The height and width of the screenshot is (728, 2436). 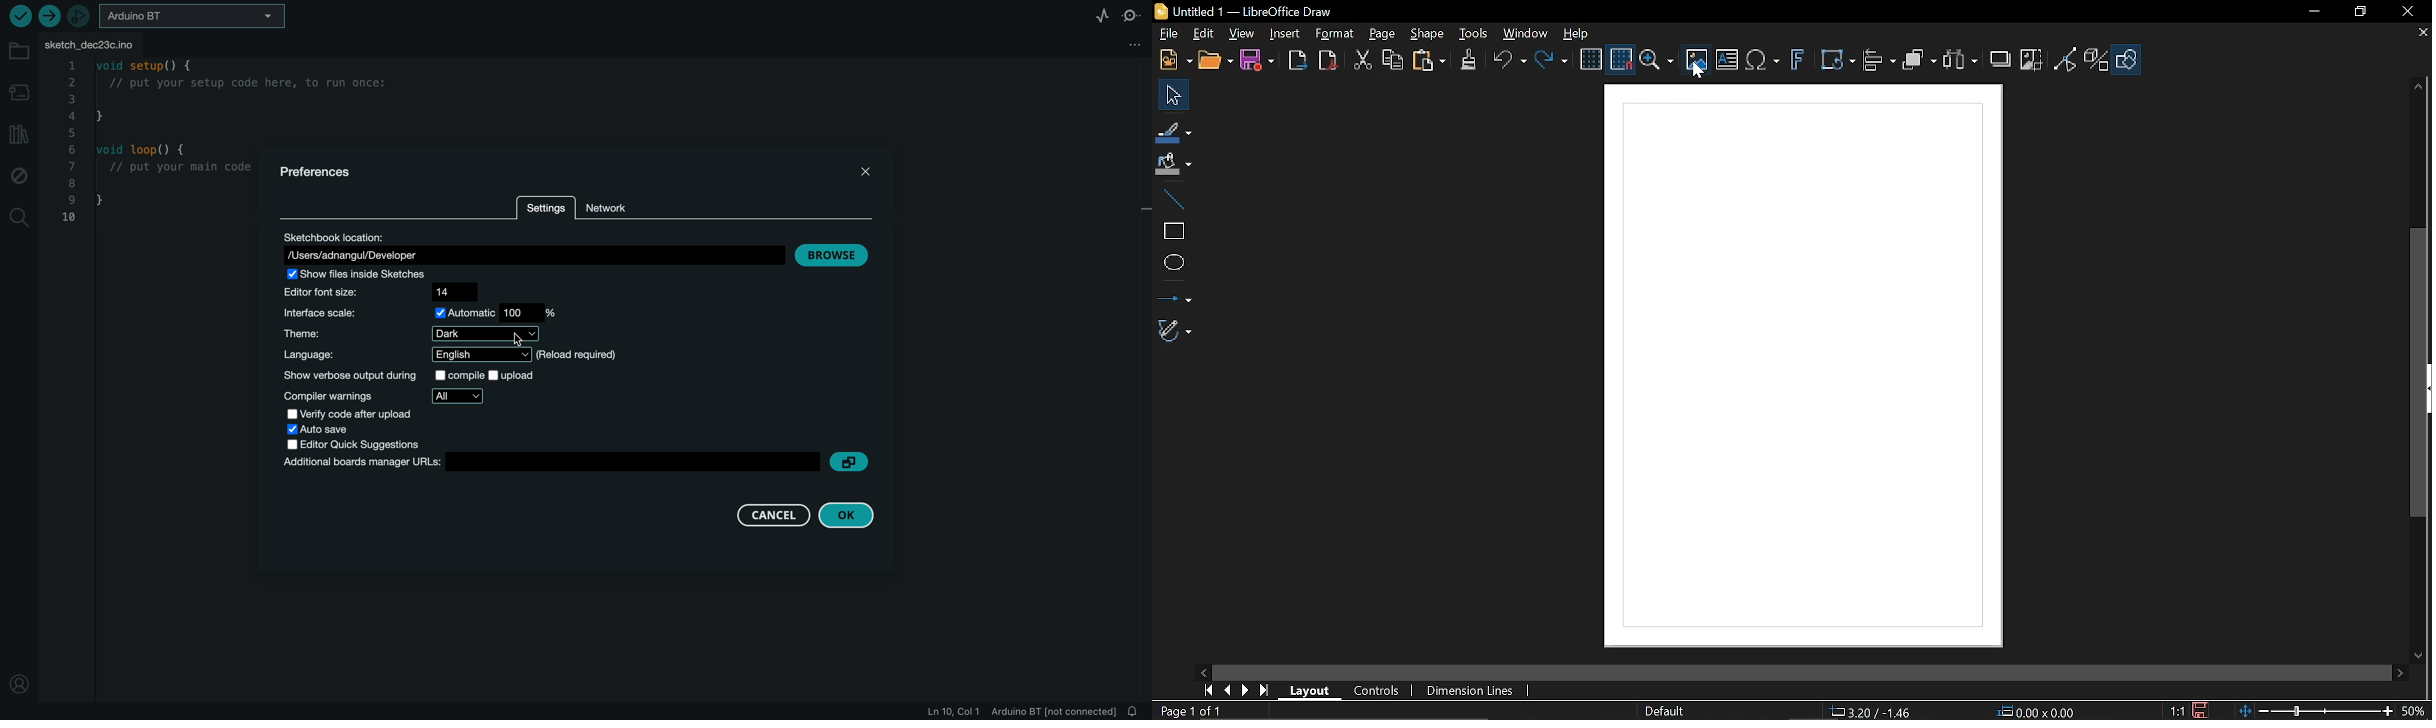 I want to click on Shape , so click(x=1428, y=34).